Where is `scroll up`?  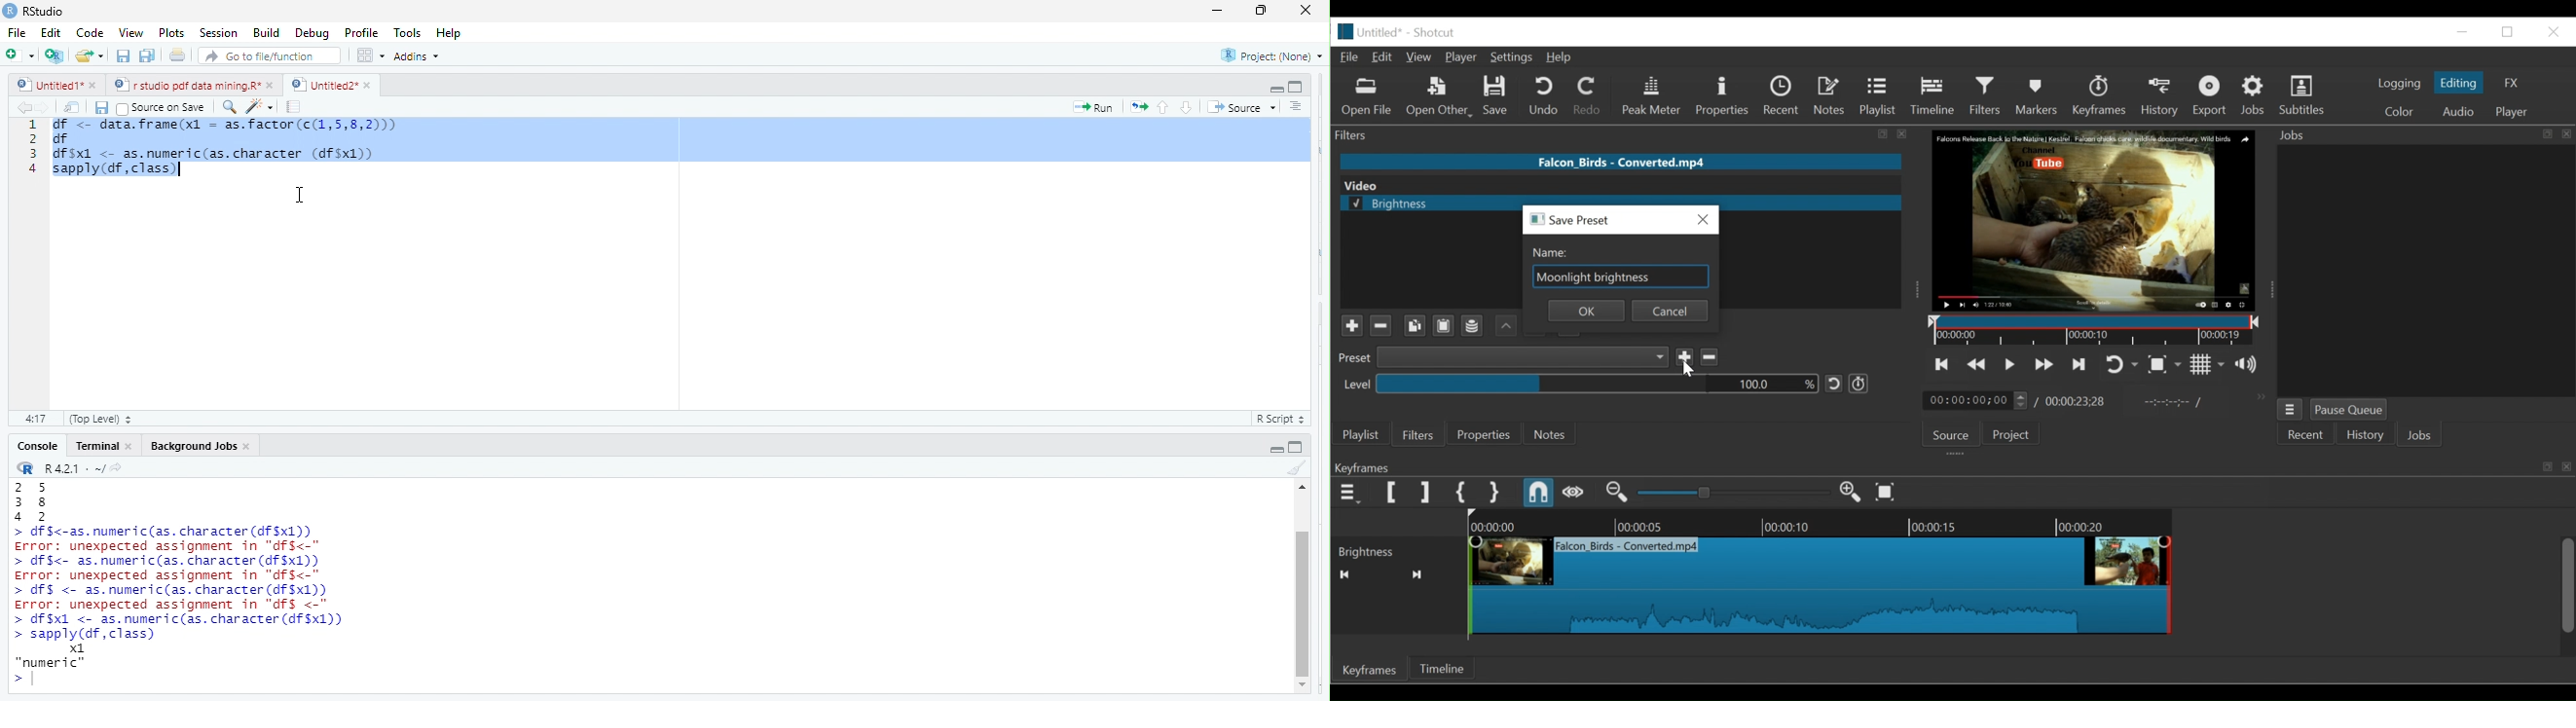 scroll up is located at coordinates (1304, 487).